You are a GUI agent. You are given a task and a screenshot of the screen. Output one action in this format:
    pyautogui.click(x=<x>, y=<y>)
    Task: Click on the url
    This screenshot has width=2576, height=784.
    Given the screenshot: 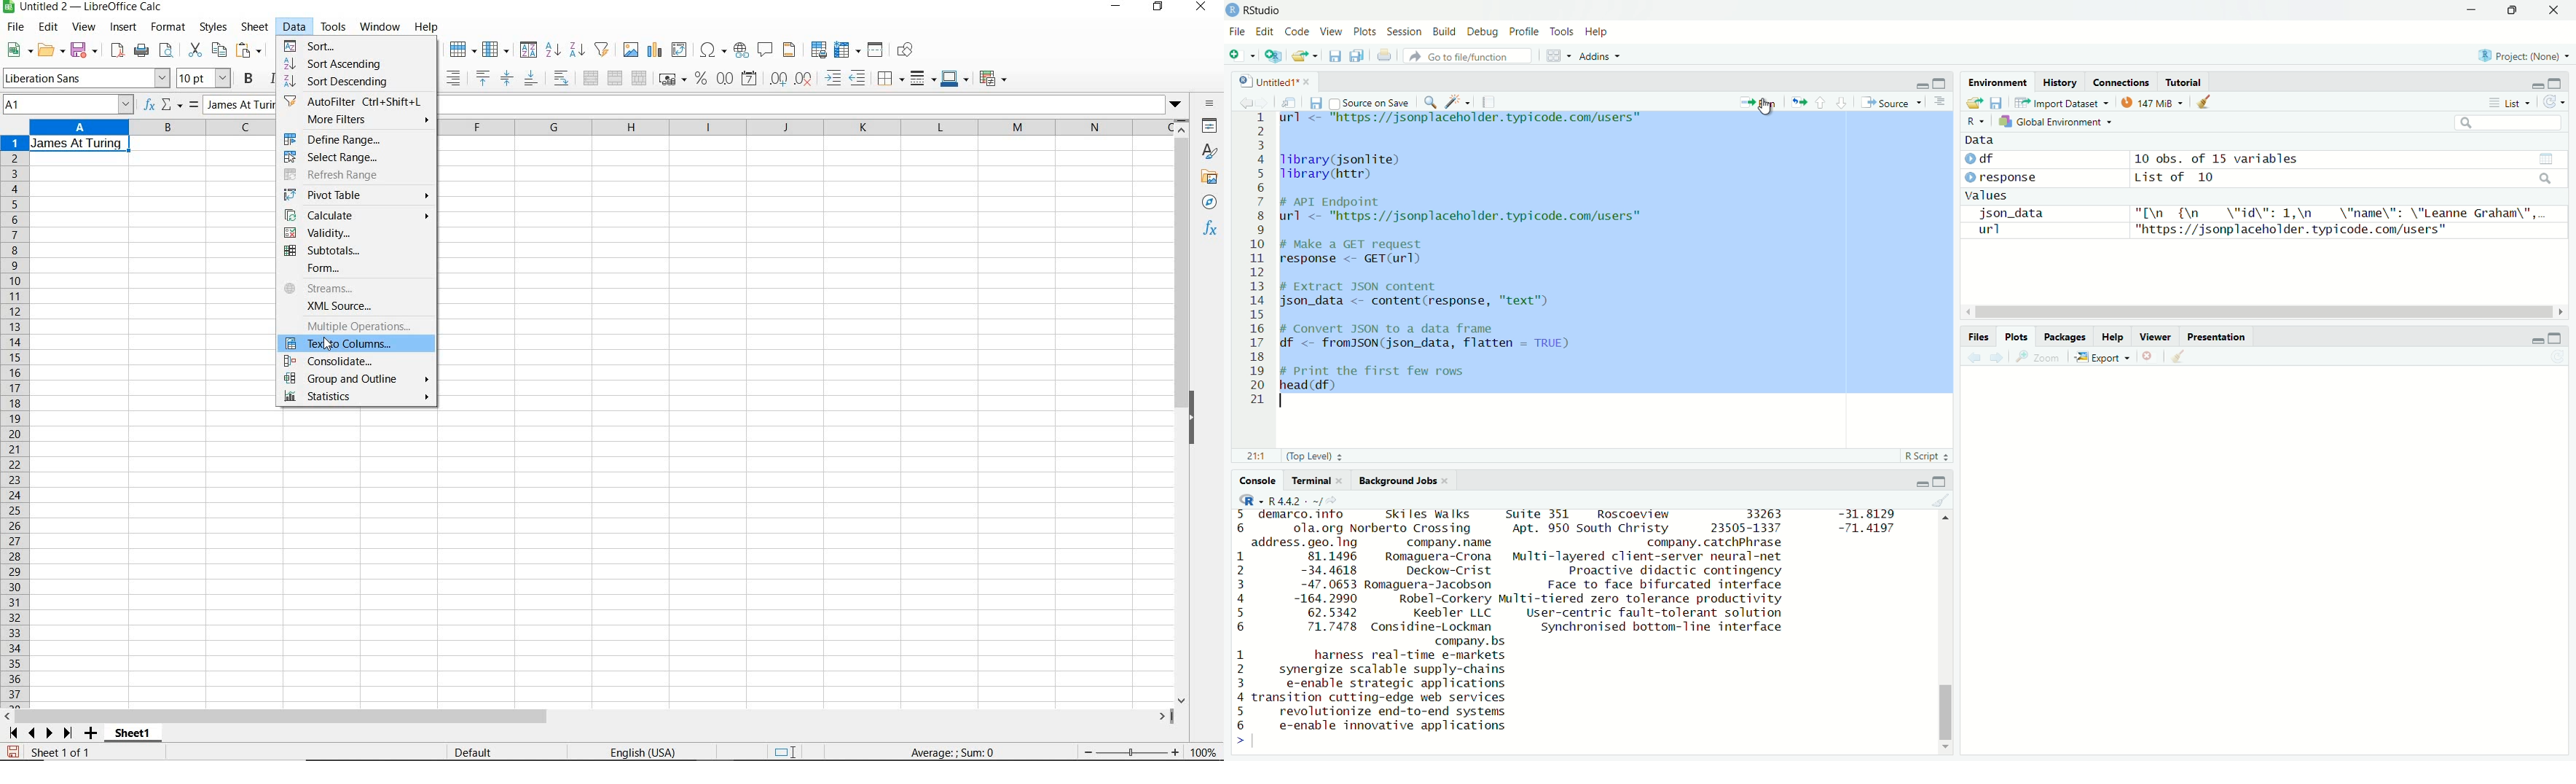 What is the action you would take?
    pyautogui.click(x=1986, y=230)
    